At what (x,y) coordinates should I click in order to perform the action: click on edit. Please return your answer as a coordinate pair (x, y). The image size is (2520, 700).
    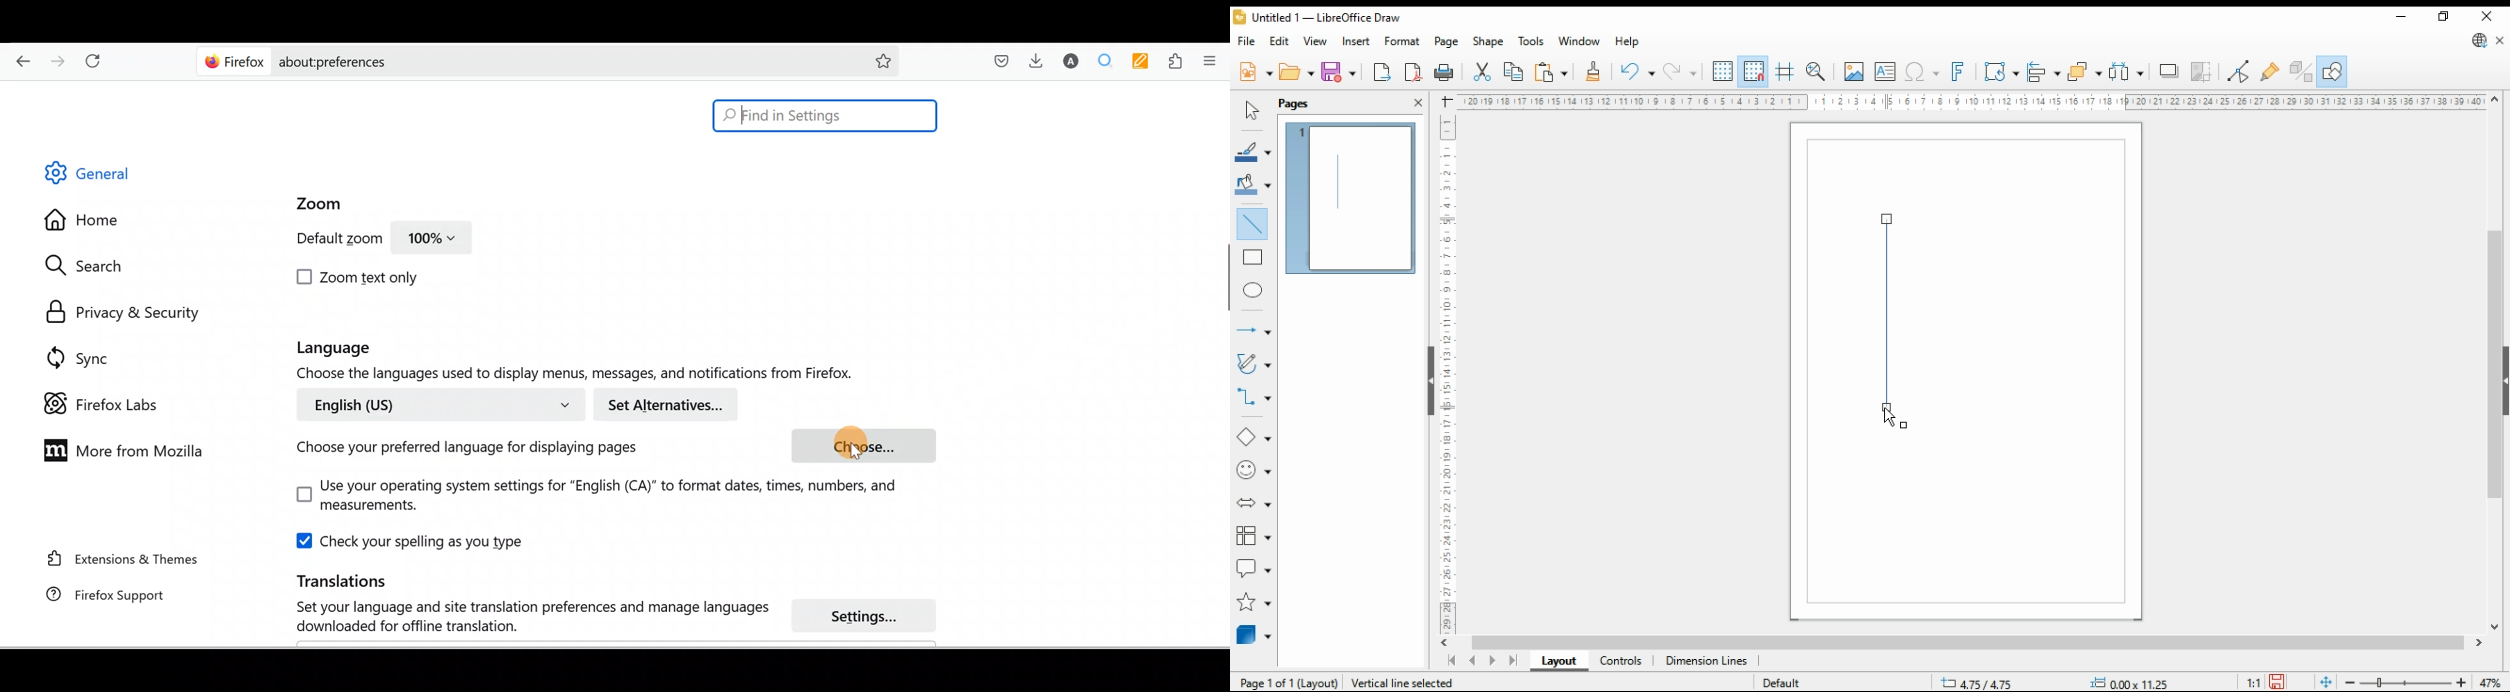
    Looking at the image, I should click on (1282, 43).